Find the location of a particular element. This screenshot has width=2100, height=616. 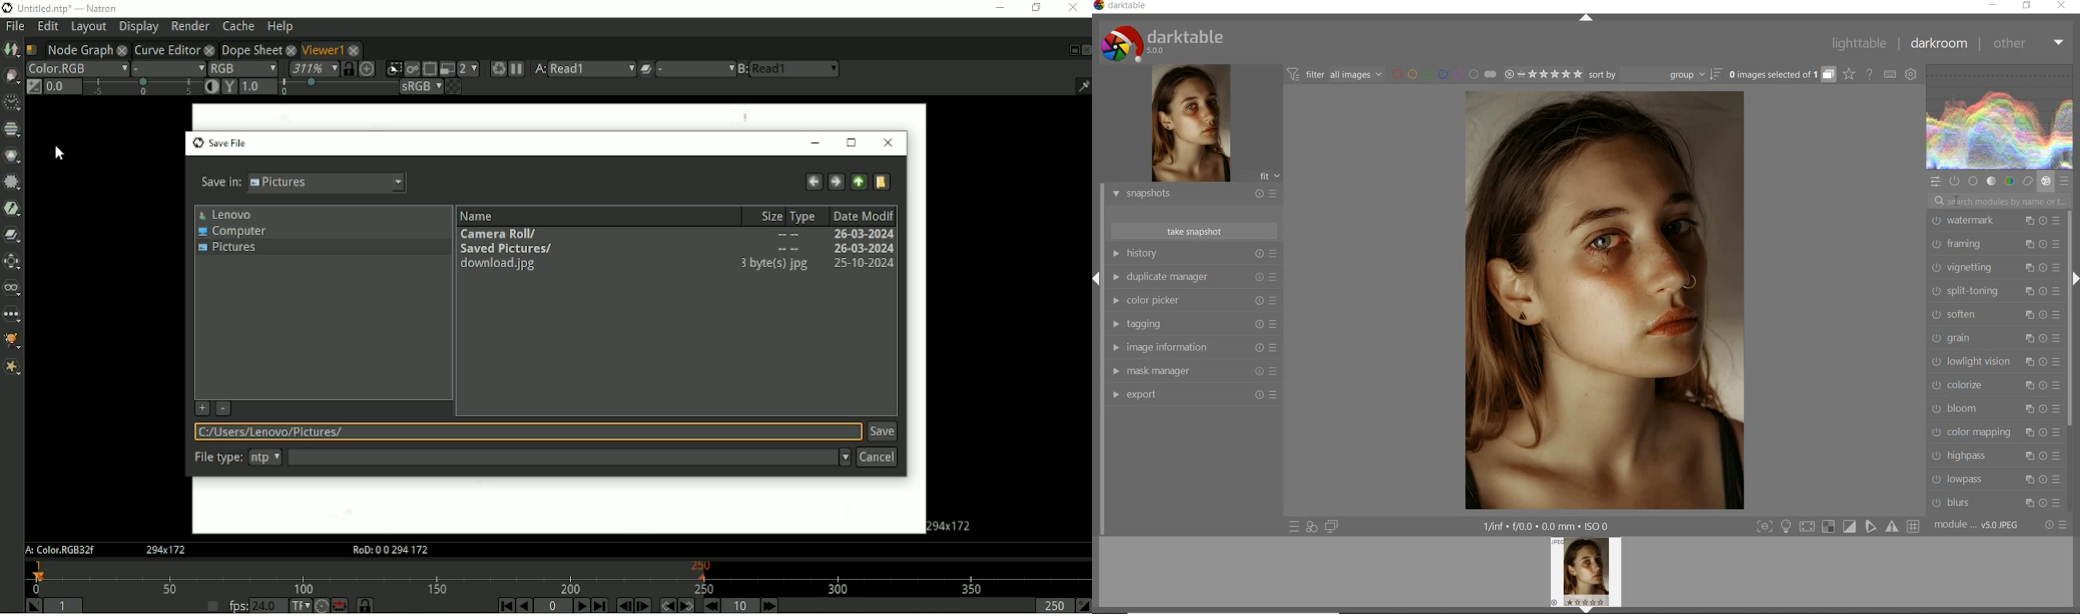

quick access panel is located at coordinates (1934, 182).